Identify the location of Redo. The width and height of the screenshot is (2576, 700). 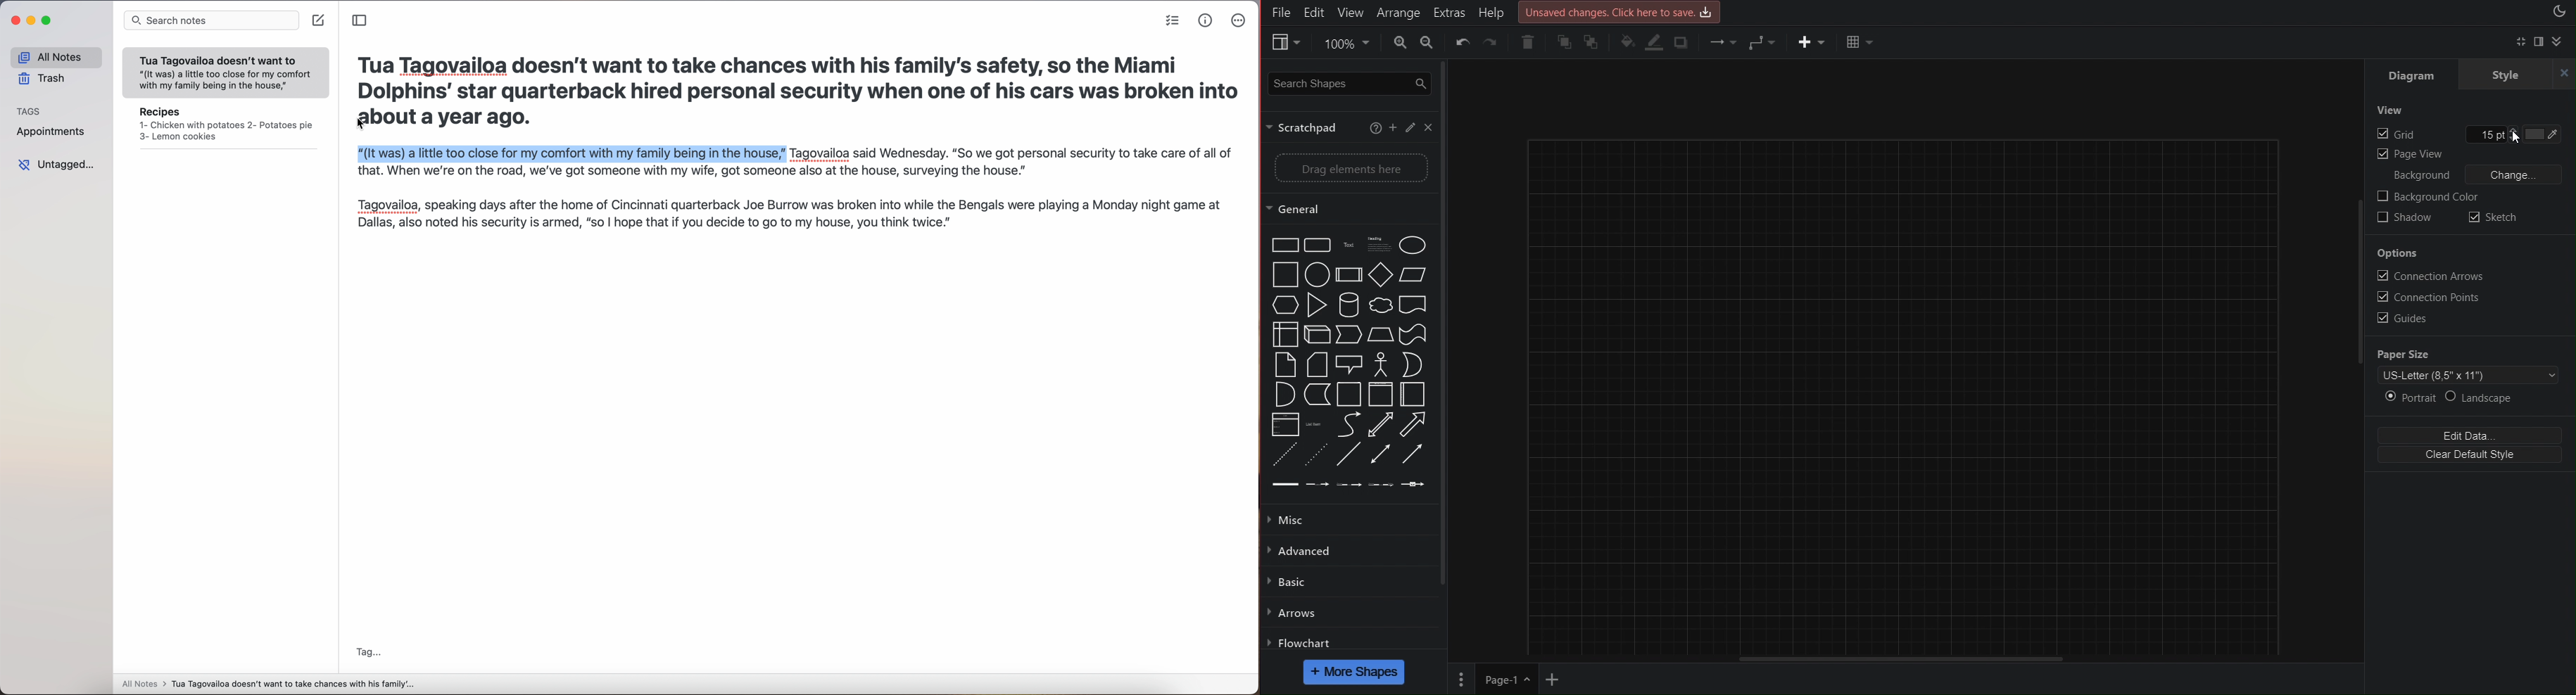
(1494, 46).